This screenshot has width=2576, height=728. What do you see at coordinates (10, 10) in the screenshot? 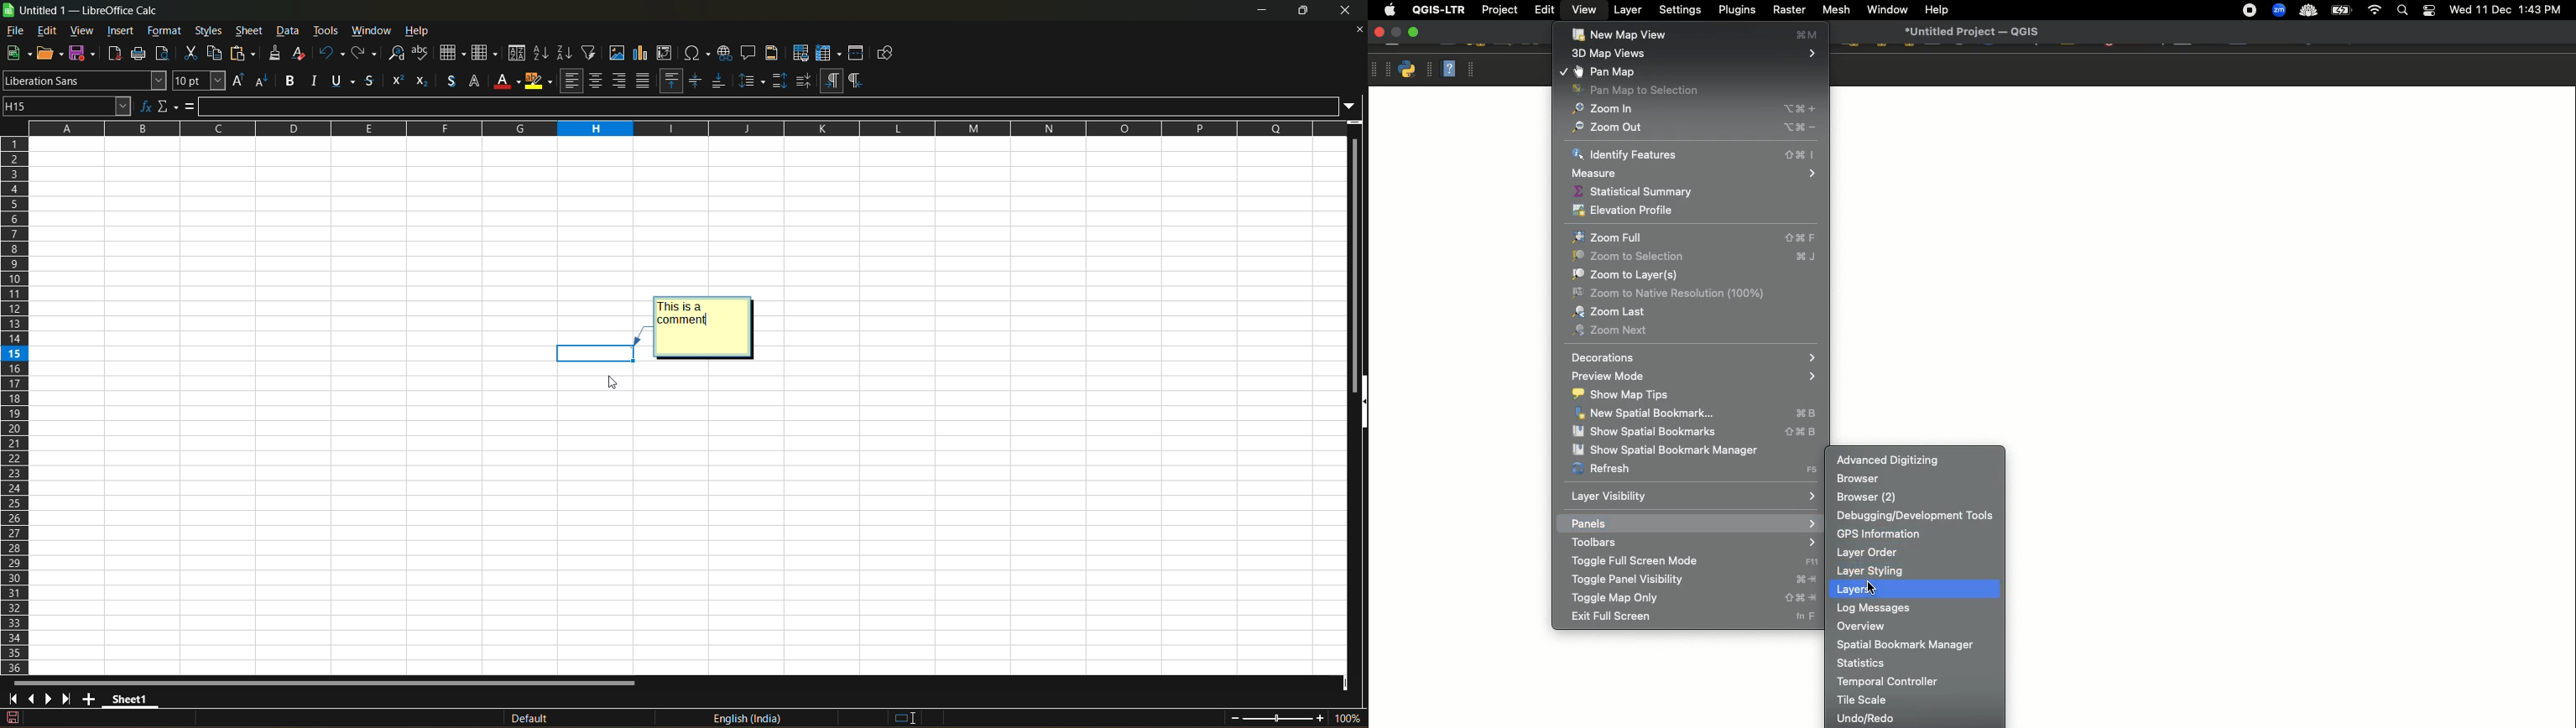
I see `logo` at bounding box center [10, 10].